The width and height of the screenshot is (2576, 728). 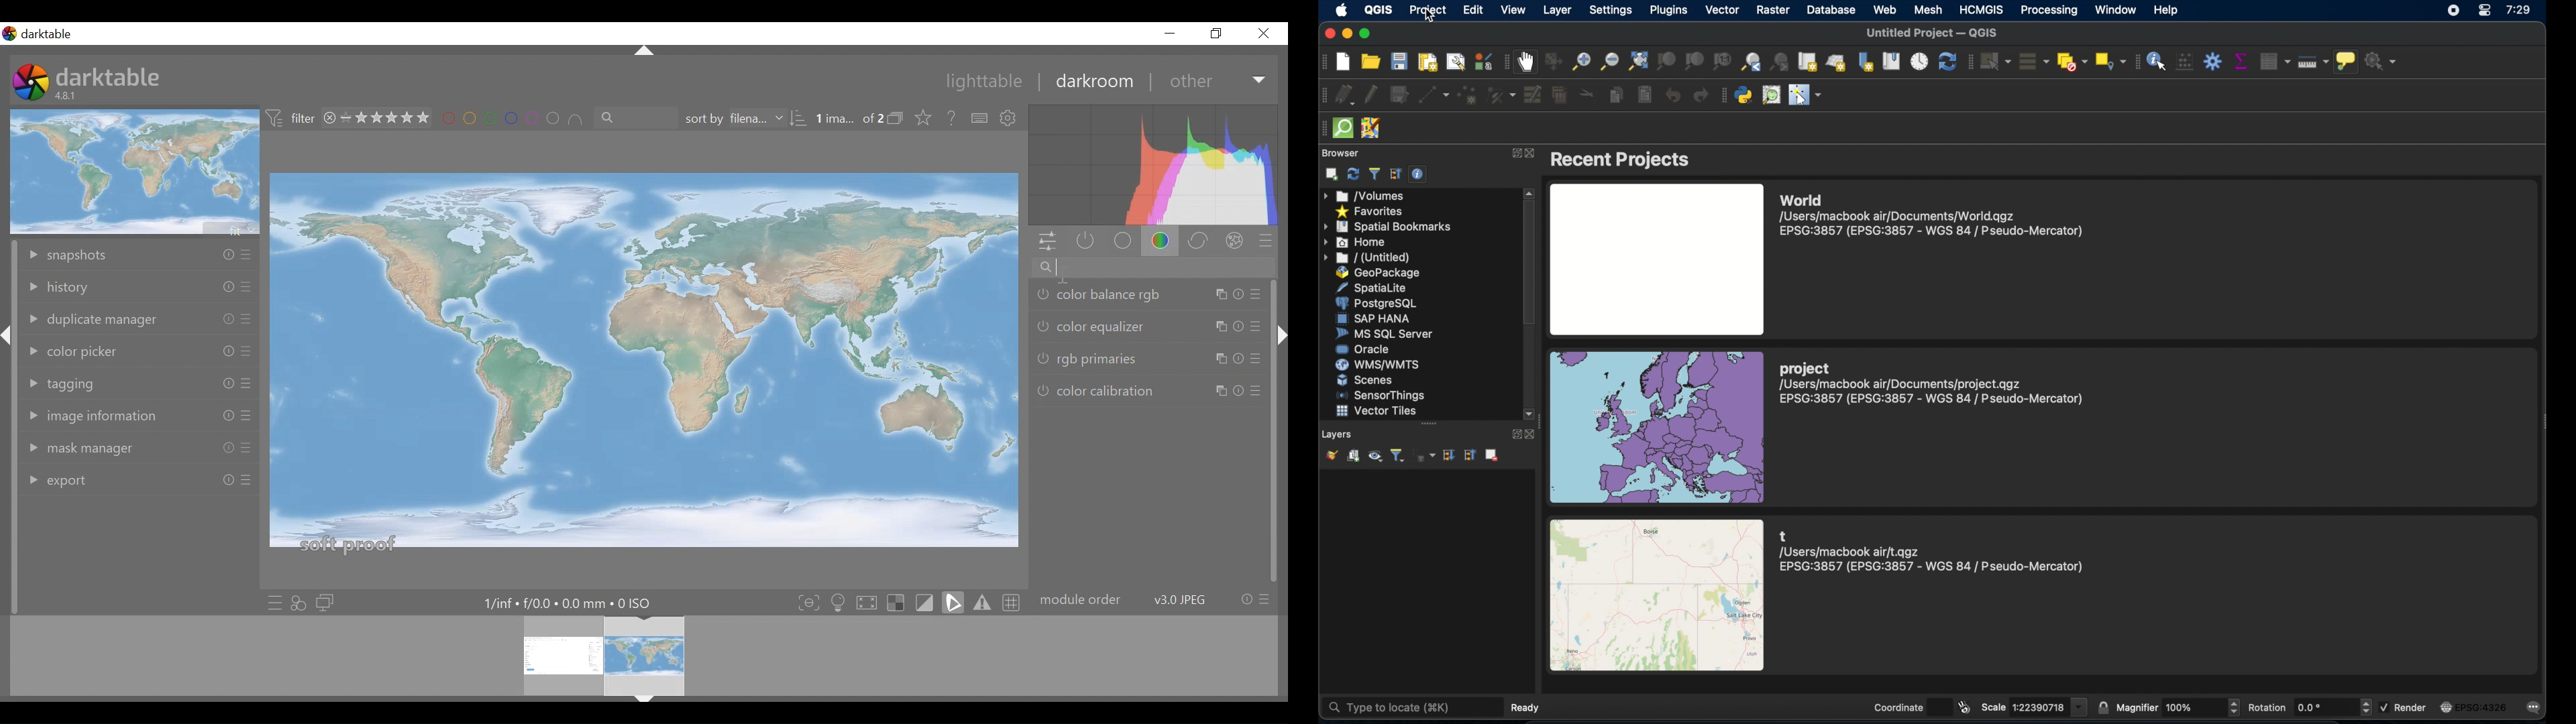 I want to click on close, so click(x=1534, y=434).